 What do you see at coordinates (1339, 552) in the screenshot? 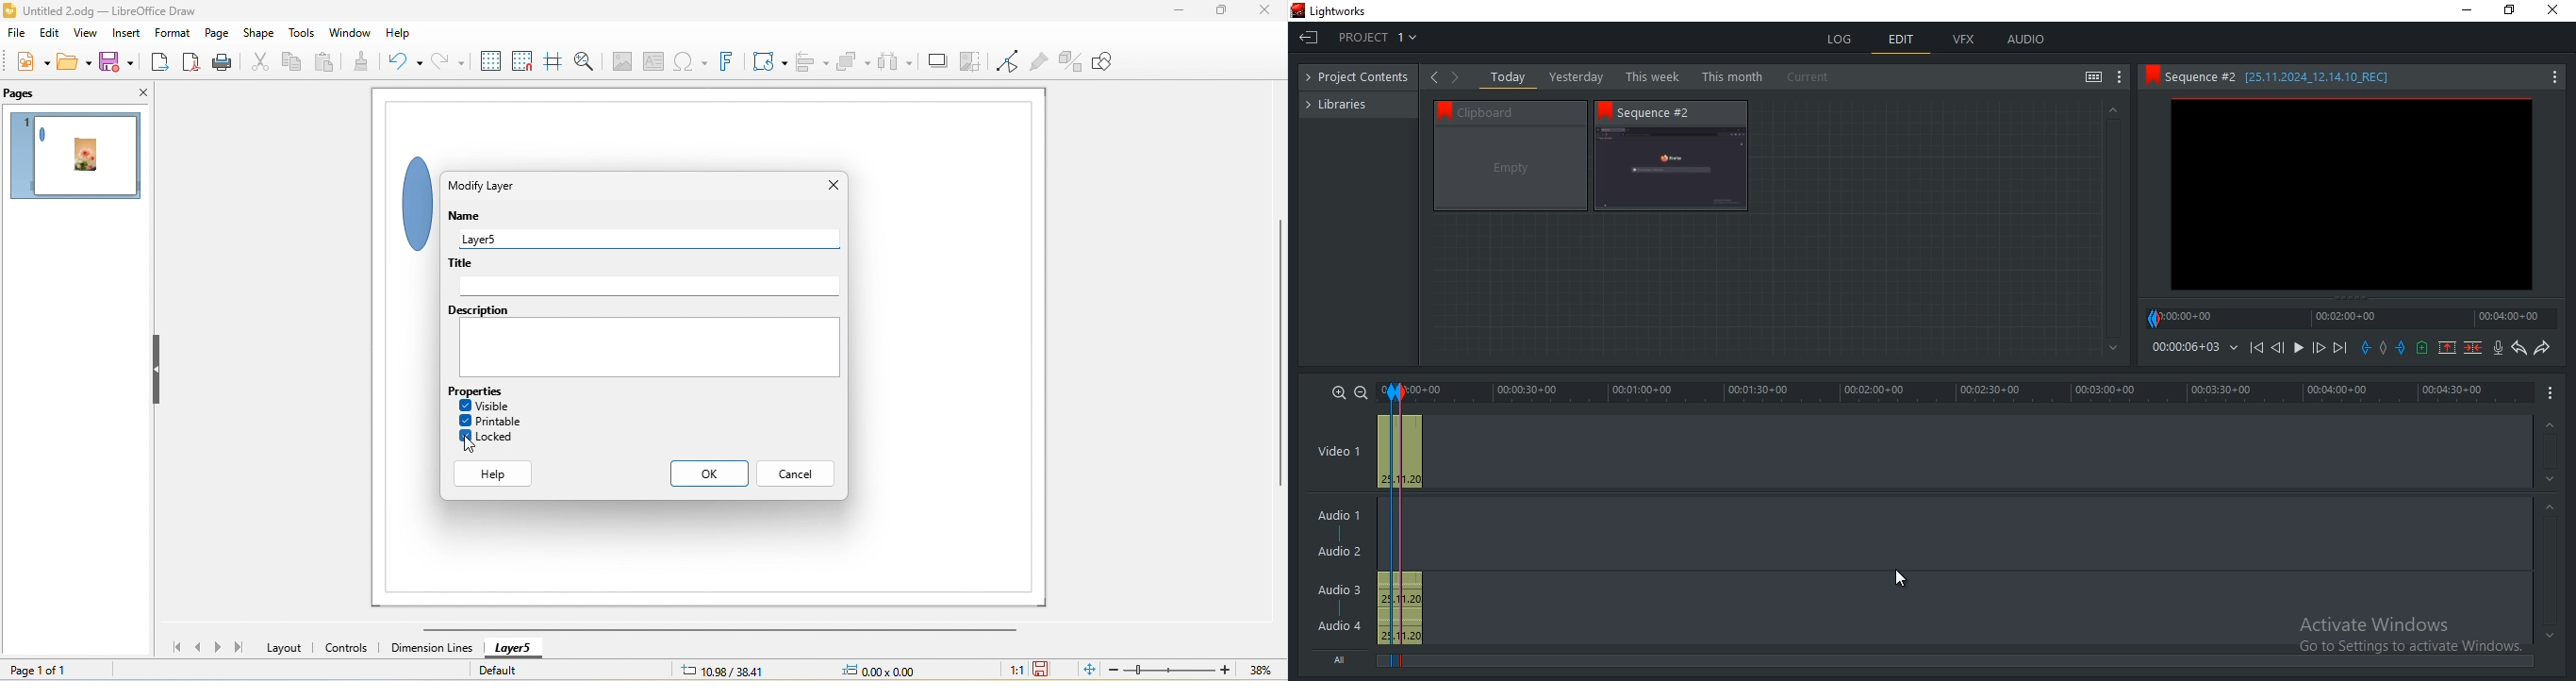
I see `Audio 2` at bounding box center [1339, 552].